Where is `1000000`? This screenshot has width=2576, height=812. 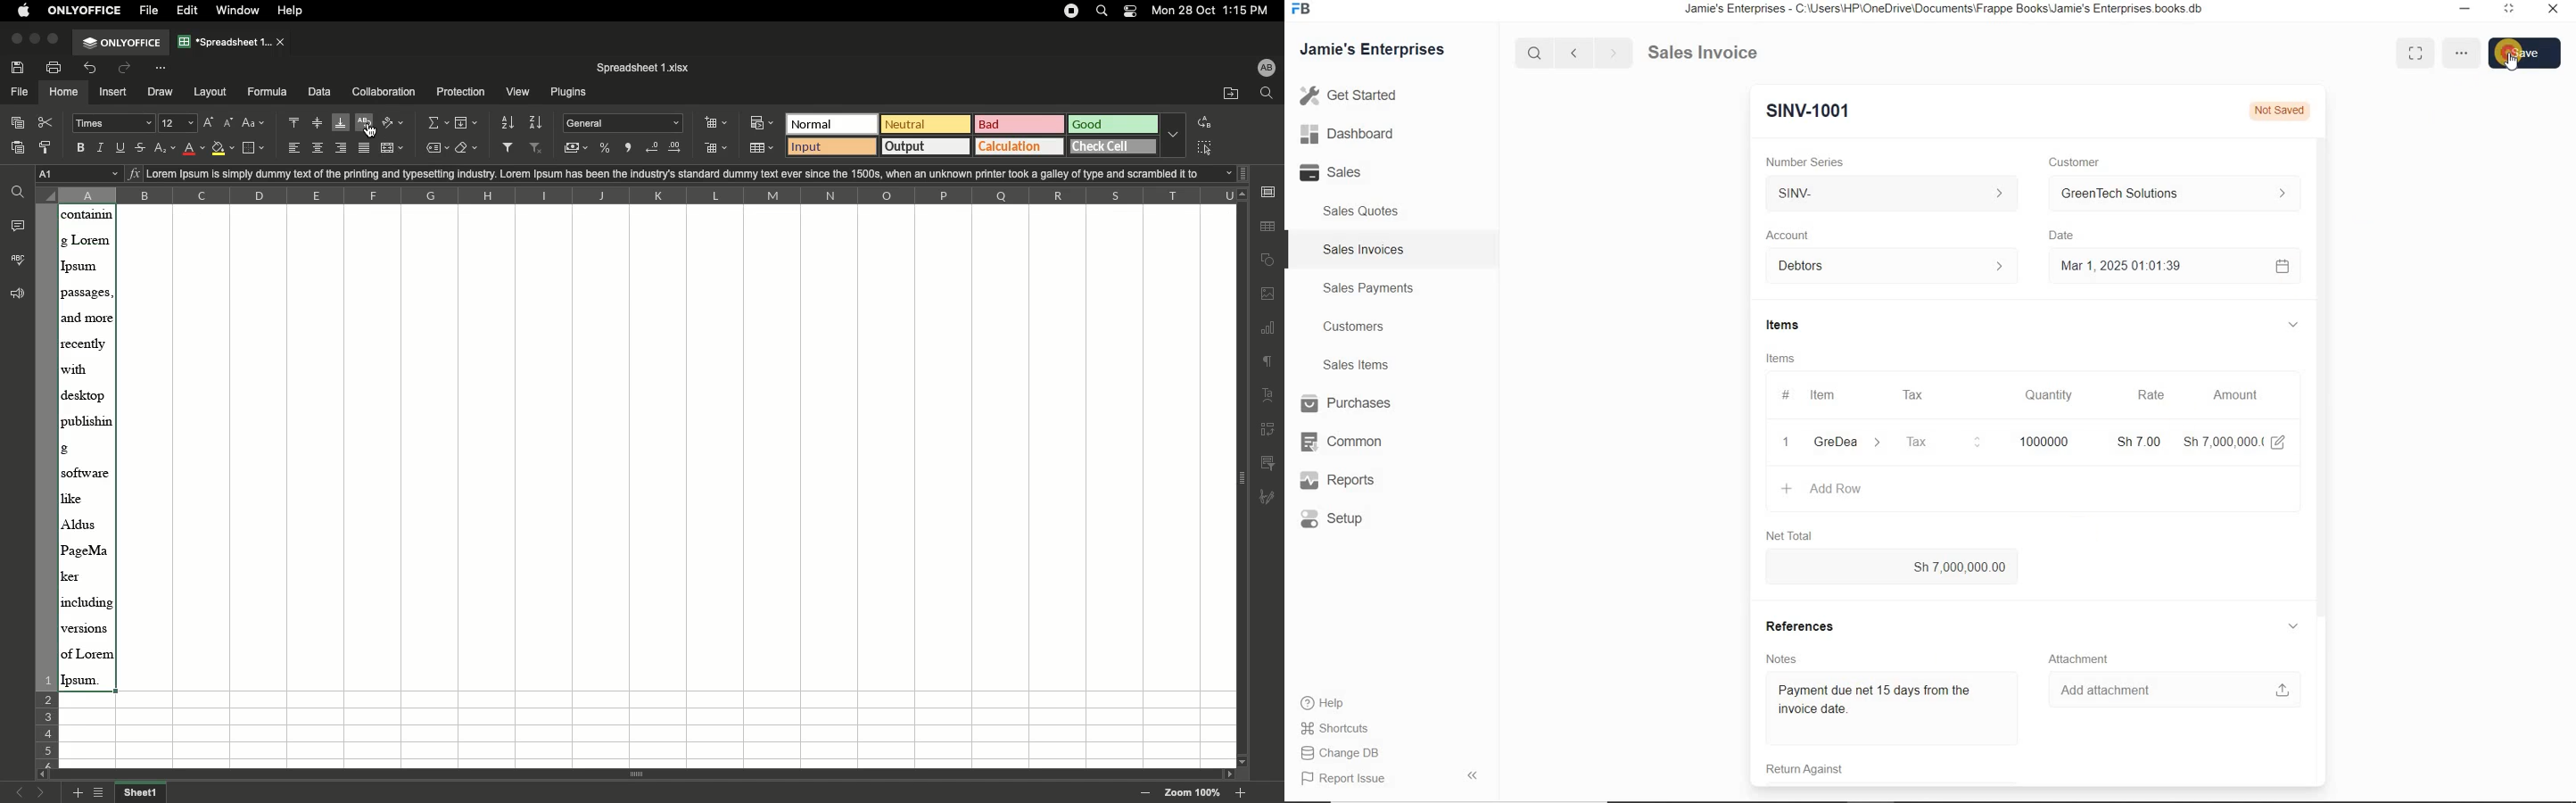 1000000 is located at coordinates (2042, 441).